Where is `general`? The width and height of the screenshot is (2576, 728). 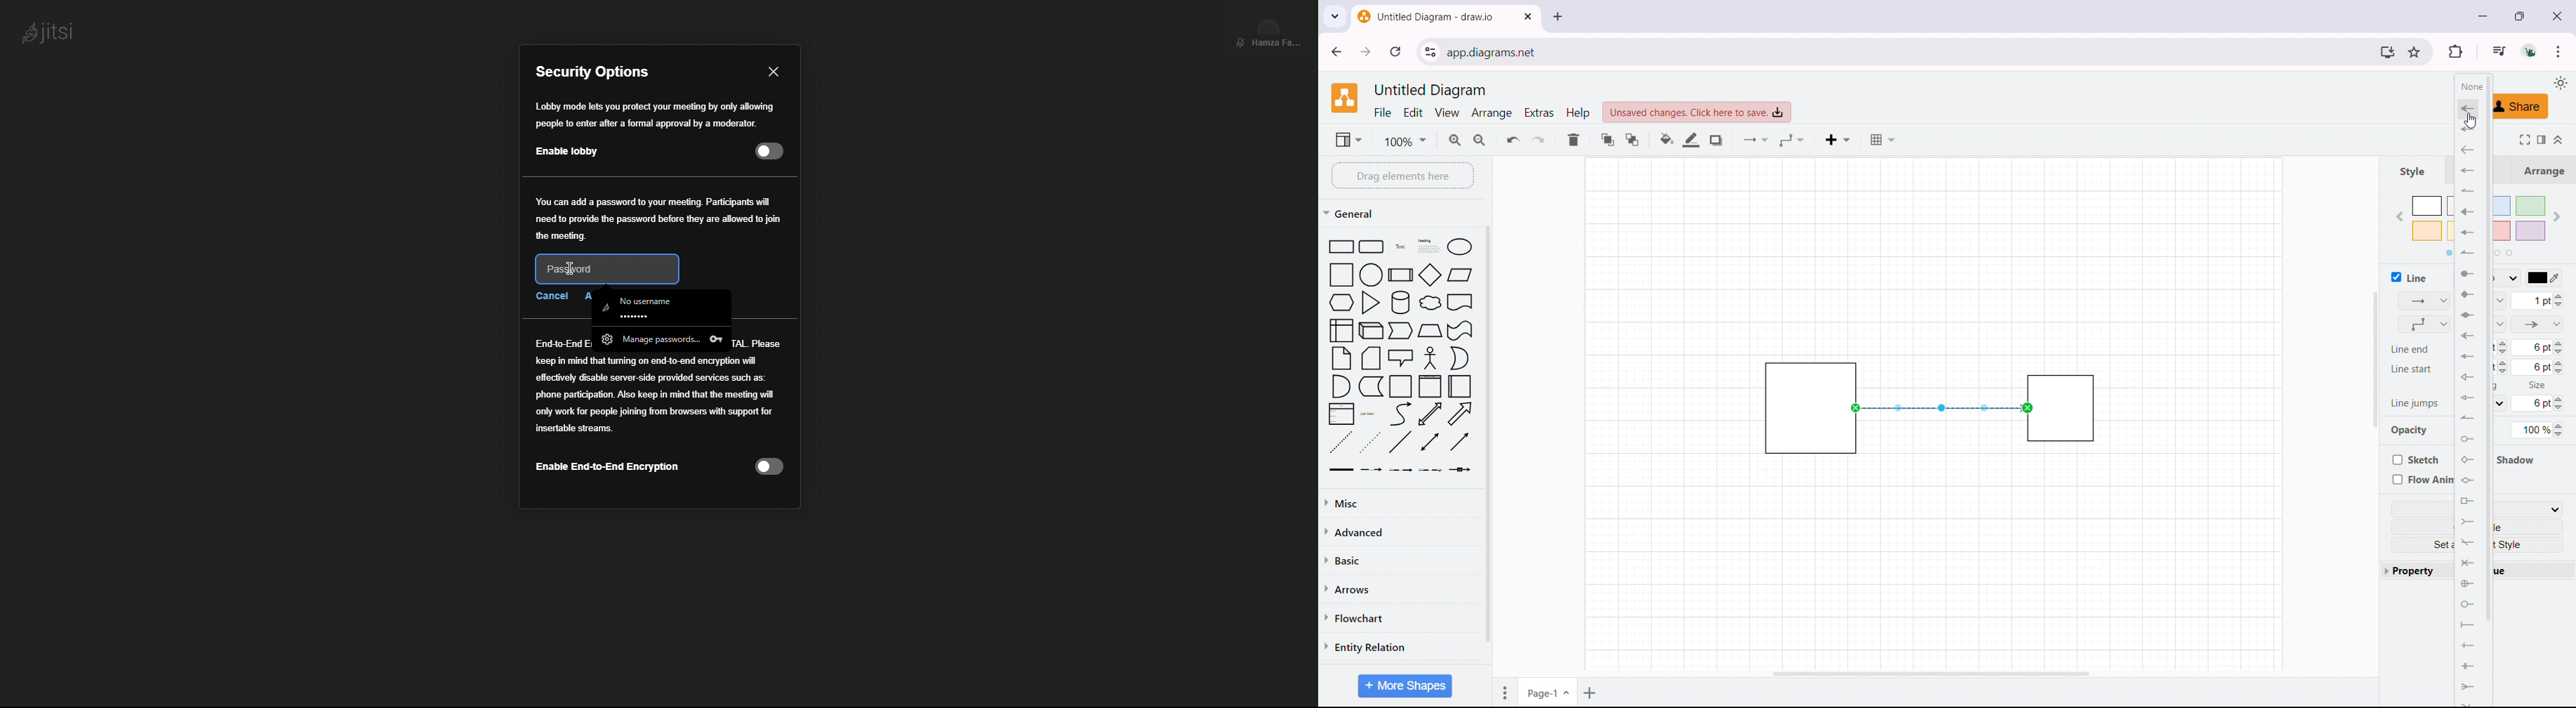 general is located at coordinates (1352, 213).